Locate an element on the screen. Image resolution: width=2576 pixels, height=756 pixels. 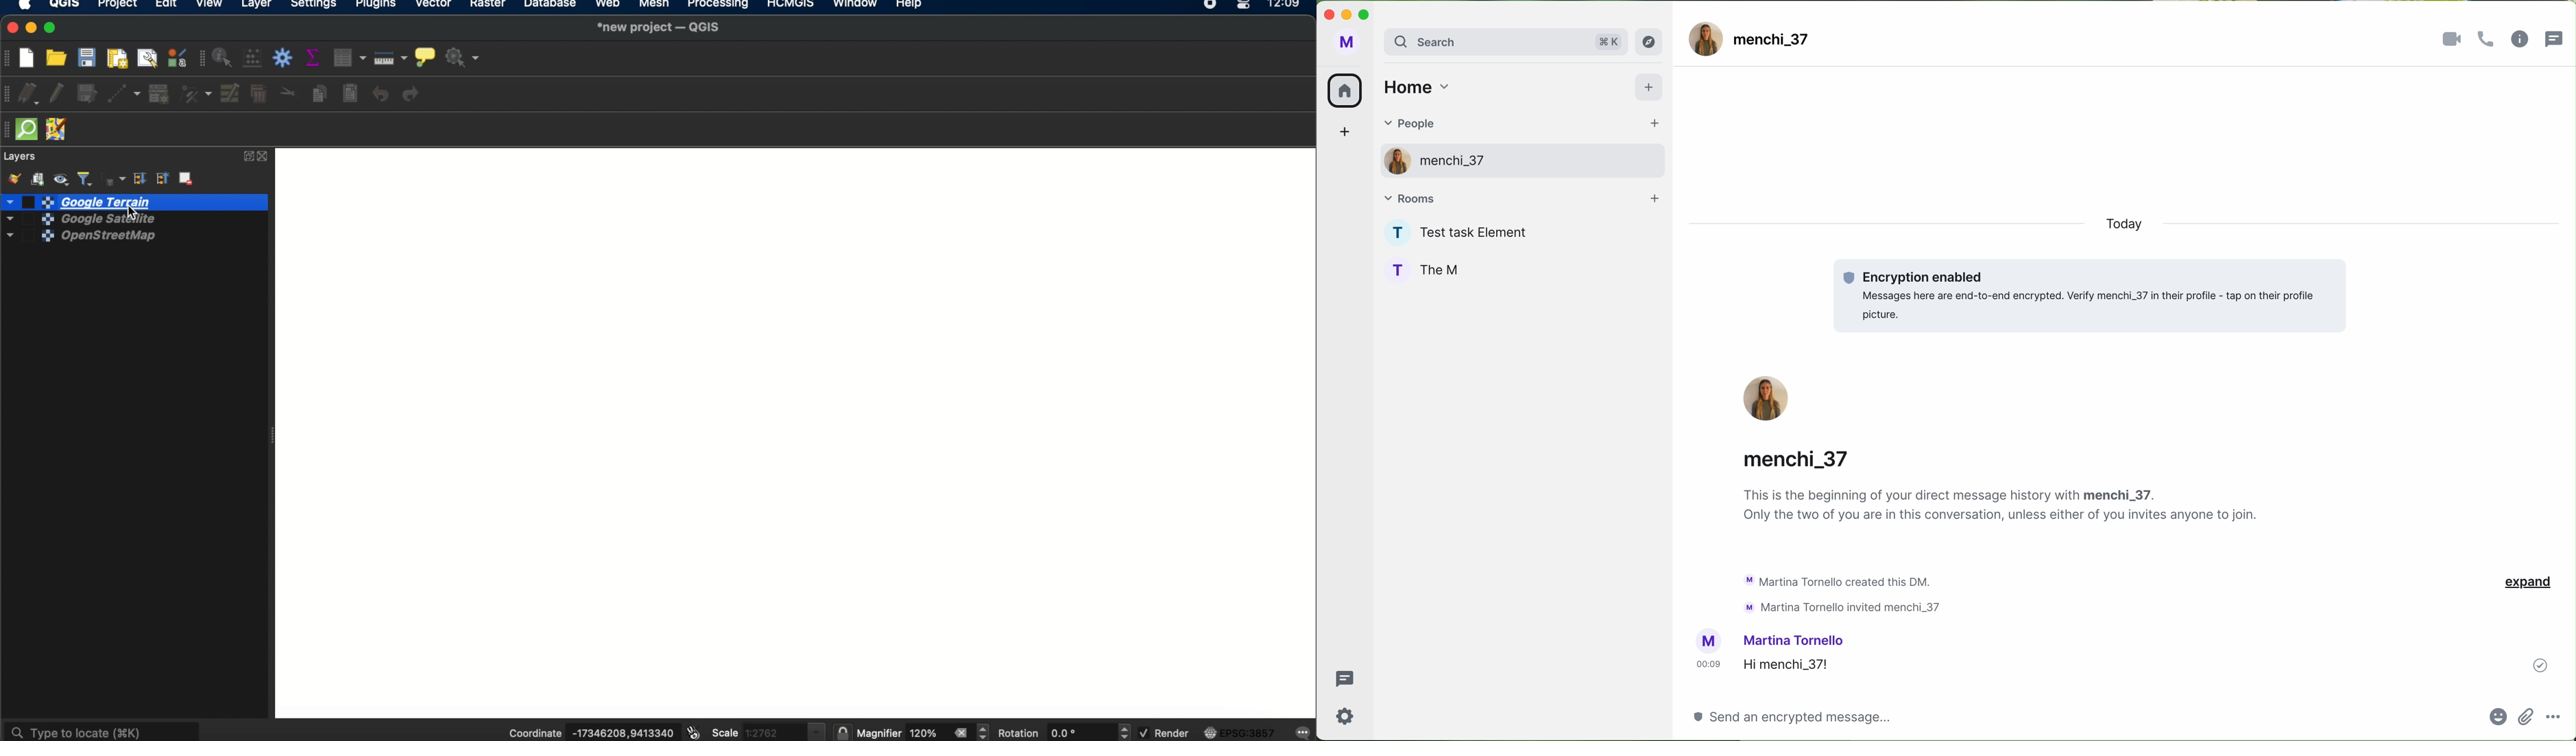
settings is located at coordinates (1345, 716).